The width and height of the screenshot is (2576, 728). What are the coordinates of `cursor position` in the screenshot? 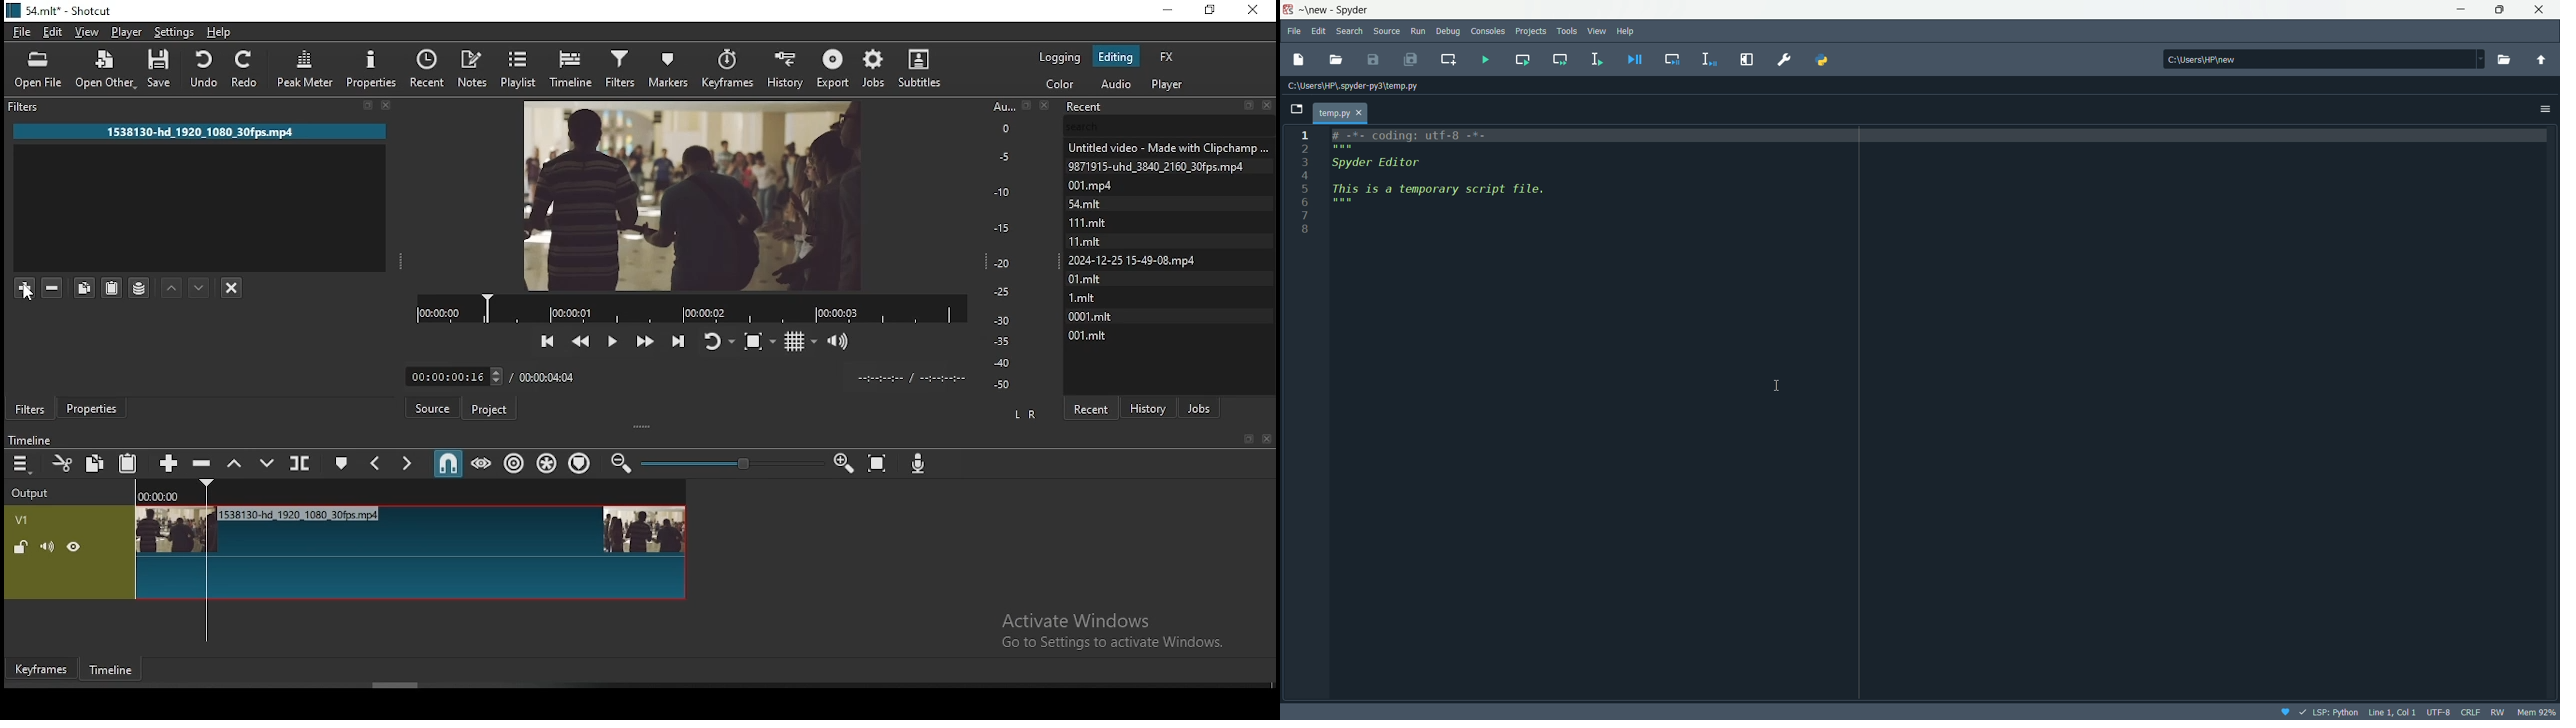 It's located at (2390, 711).